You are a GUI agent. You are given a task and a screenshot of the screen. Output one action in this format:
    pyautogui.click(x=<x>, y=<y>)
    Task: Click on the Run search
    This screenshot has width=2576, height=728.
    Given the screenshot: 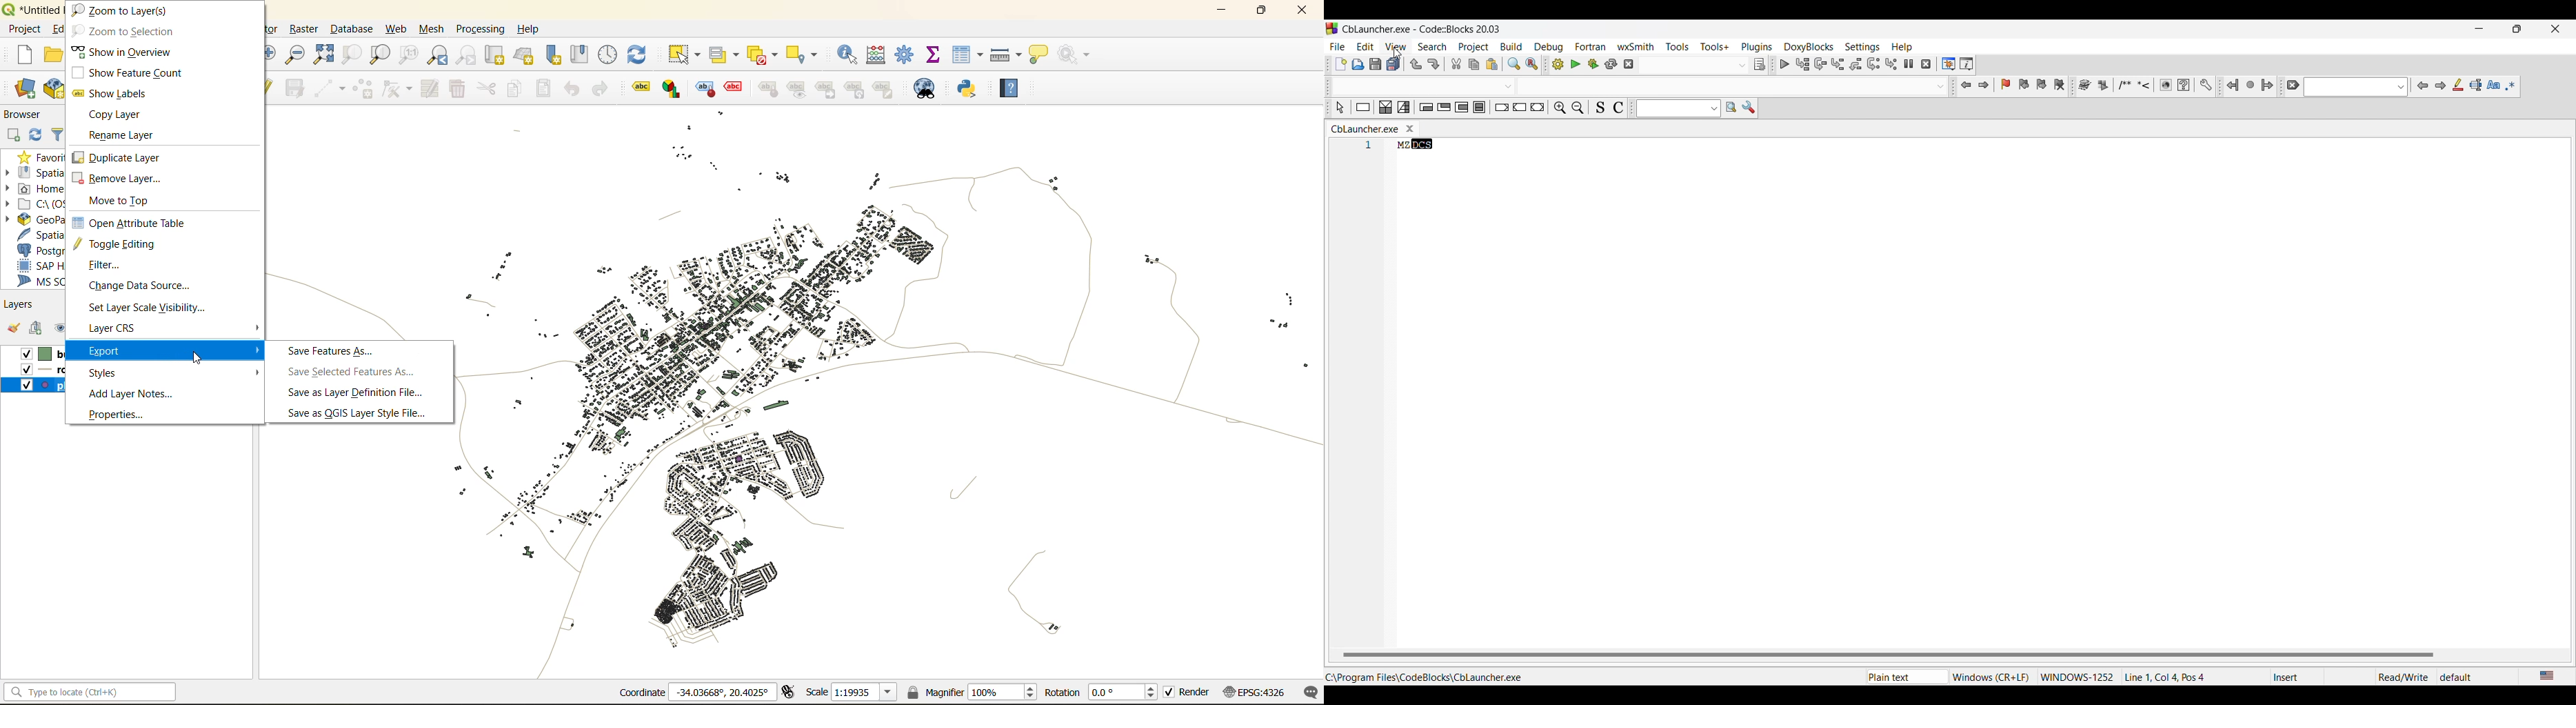 What is the action you would take?
    pyautogui.click(x=1731, y=107)
    